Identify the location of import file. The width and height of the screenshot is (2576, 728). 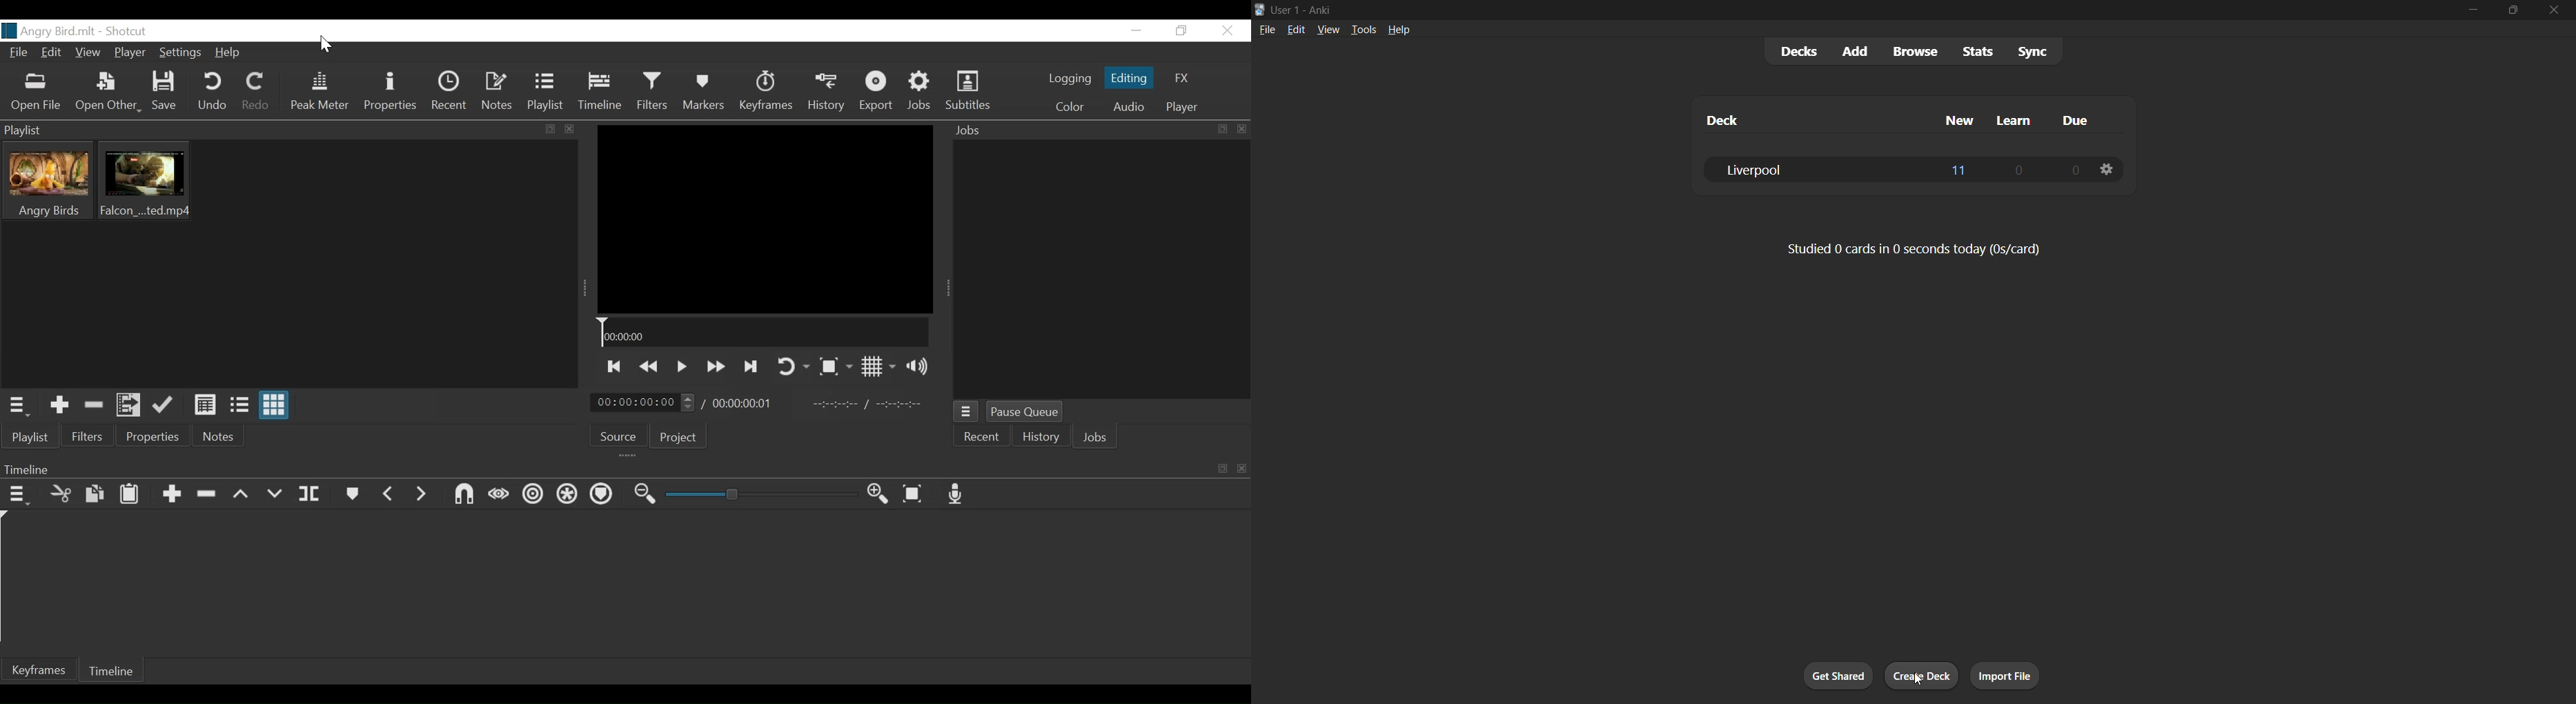
(2004, 677).